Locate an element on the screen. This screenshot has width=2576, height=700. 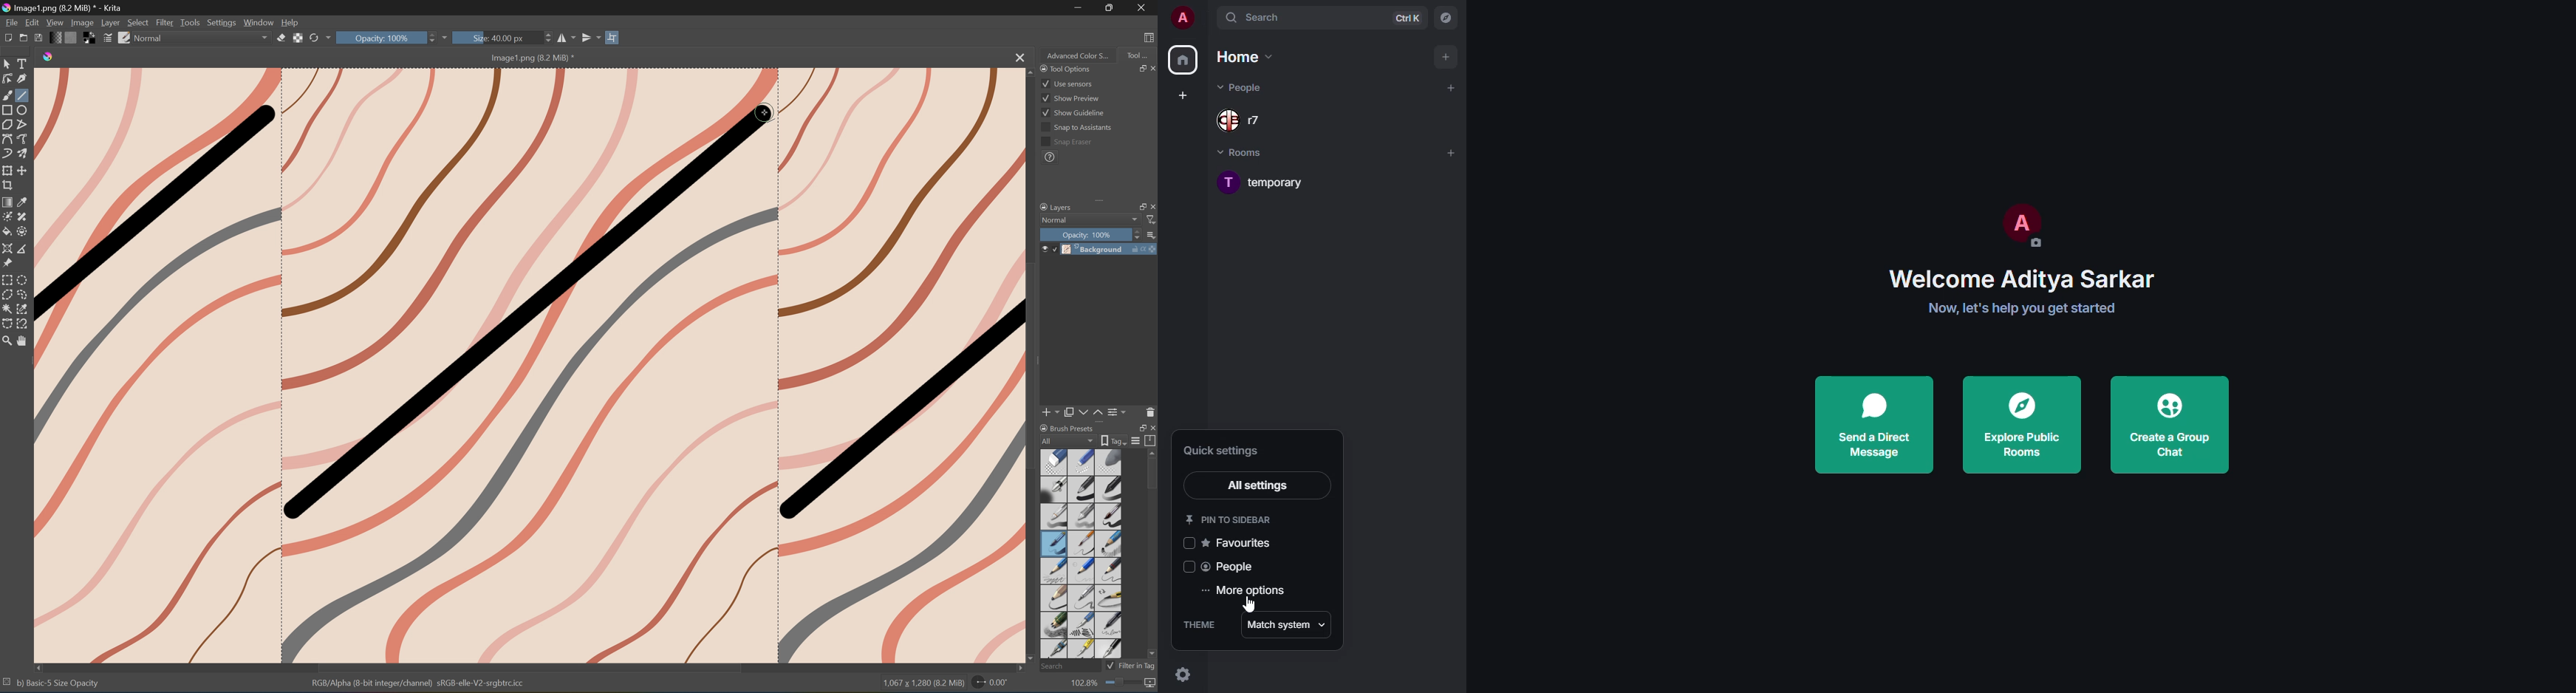
Brush tool is located at coordinates (7, 95).